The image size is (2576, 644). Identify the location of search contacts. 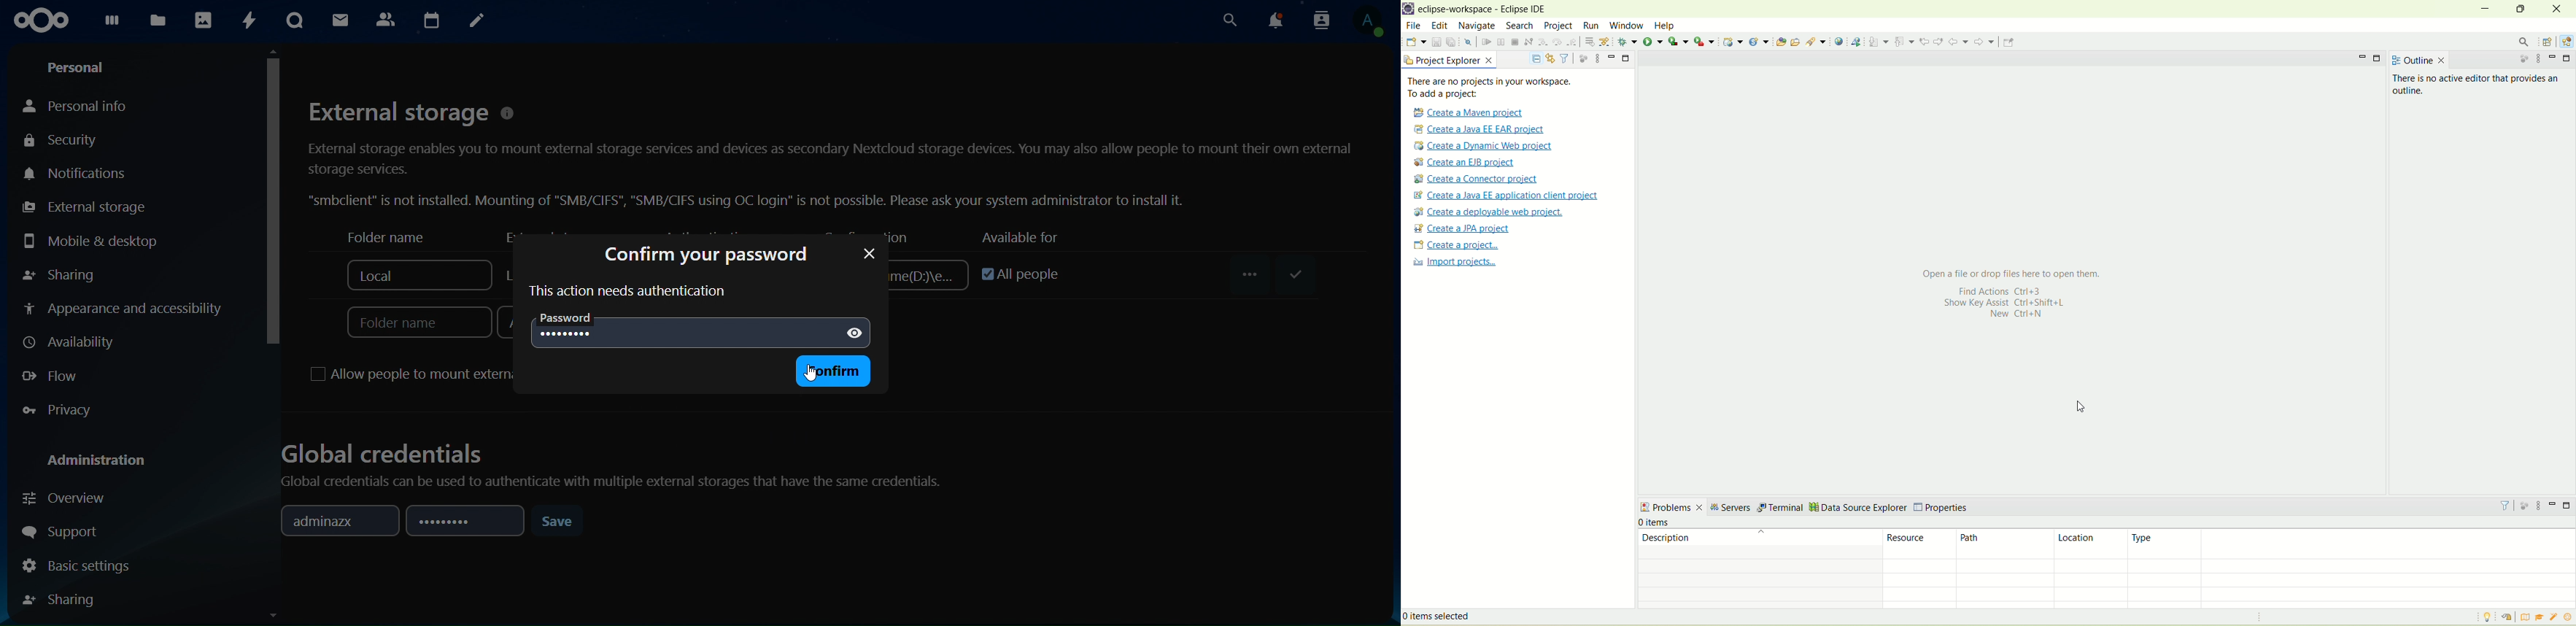
(1321, 20).